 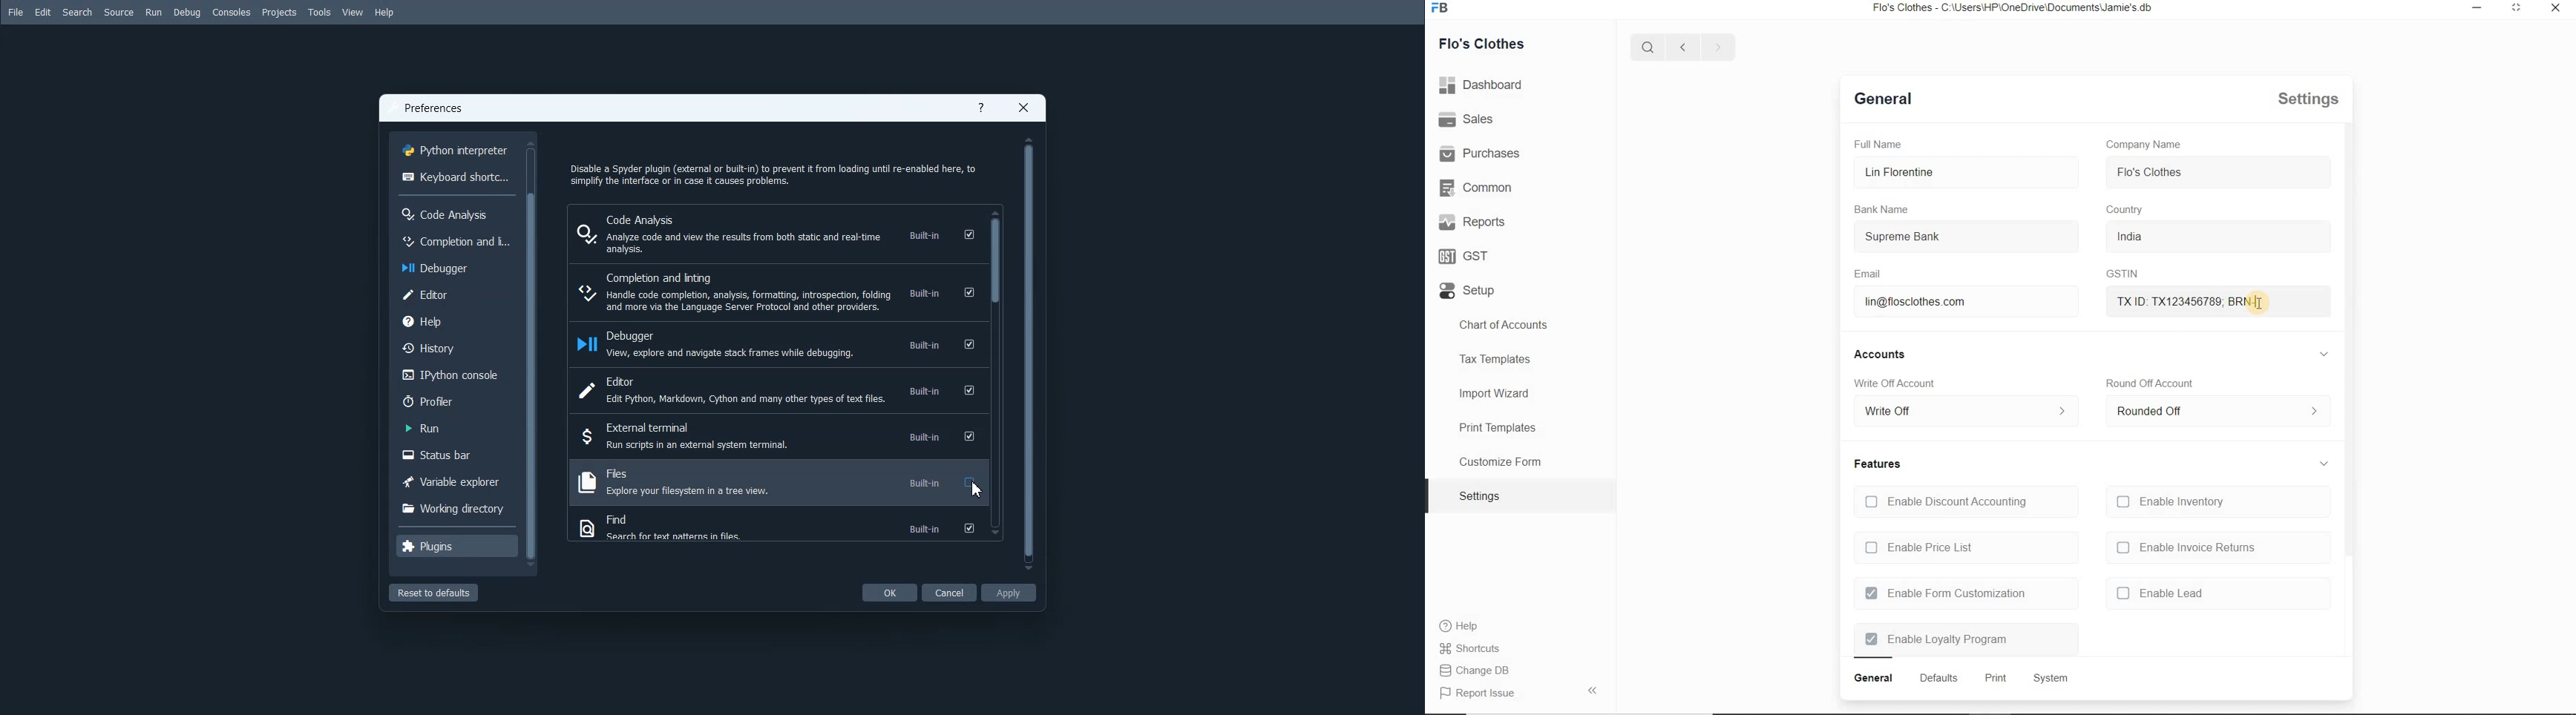 What do you see at coordinates (1023, 108) in the screenshot?
I see `Close` at bounding box center [1023, 108].